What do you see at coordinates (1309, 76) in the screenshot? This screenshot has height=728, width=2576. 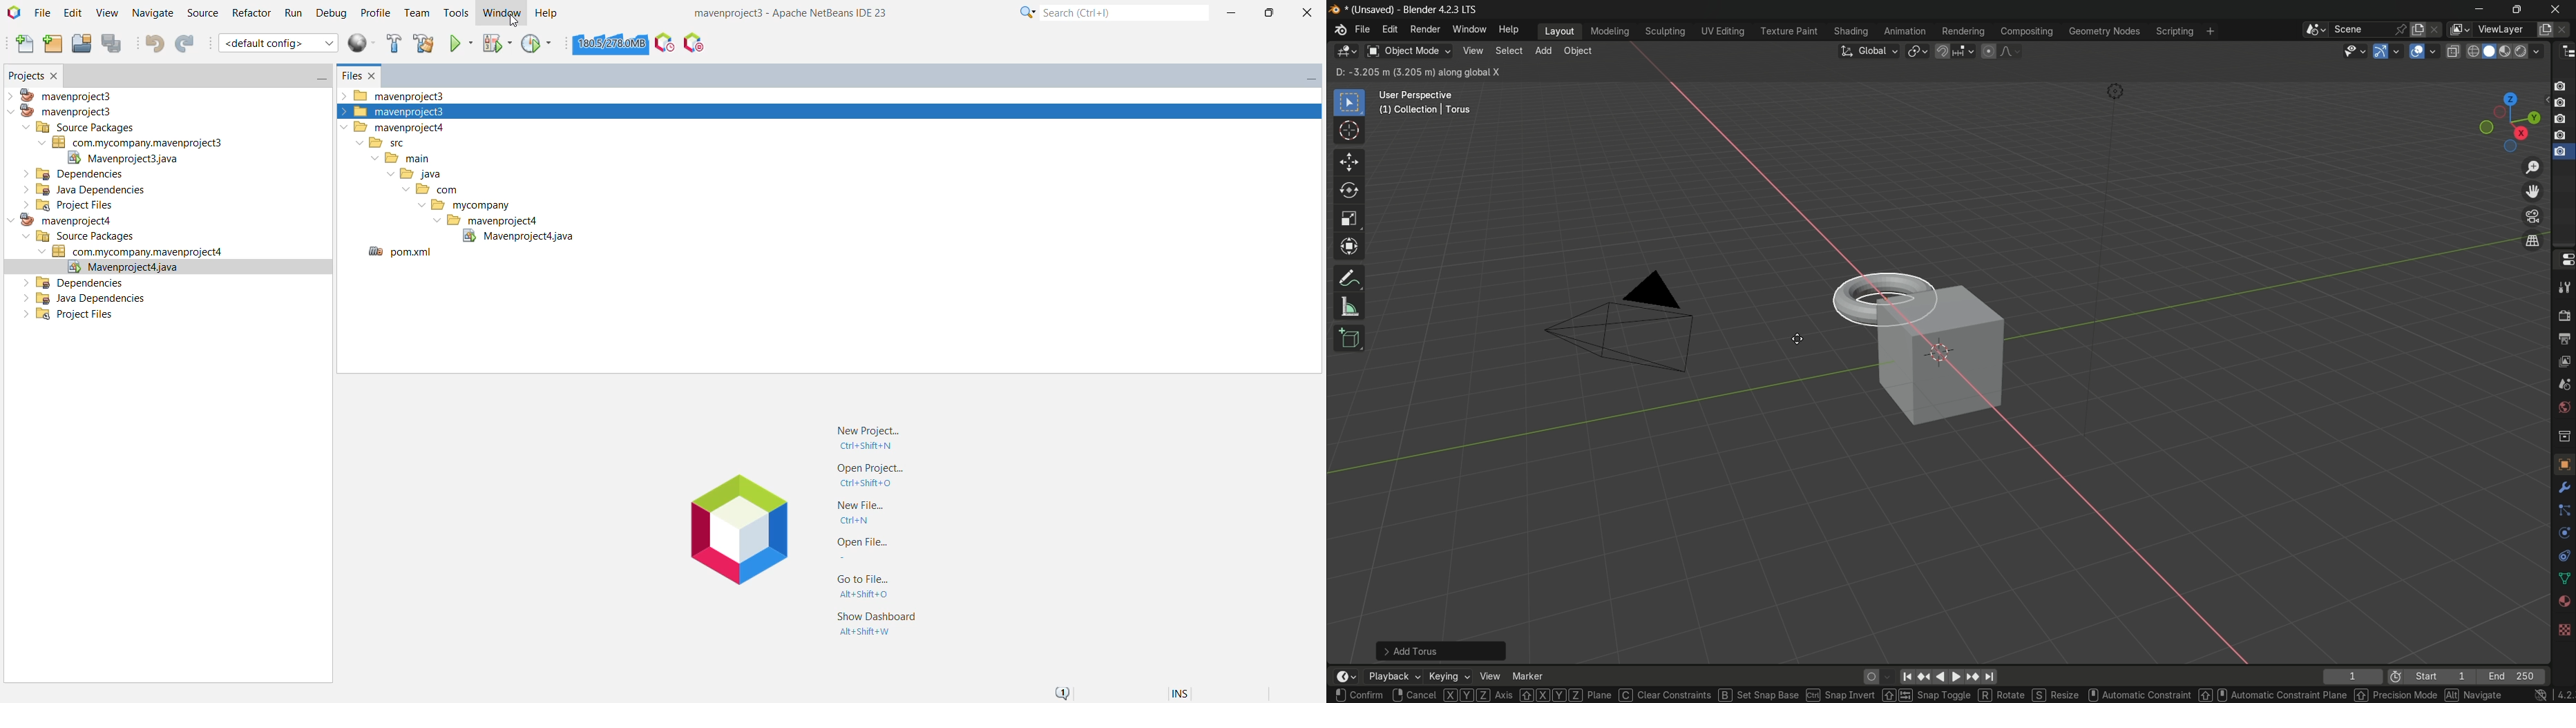 I see `Minimize Window Group` at bounding box center [1309, 76].